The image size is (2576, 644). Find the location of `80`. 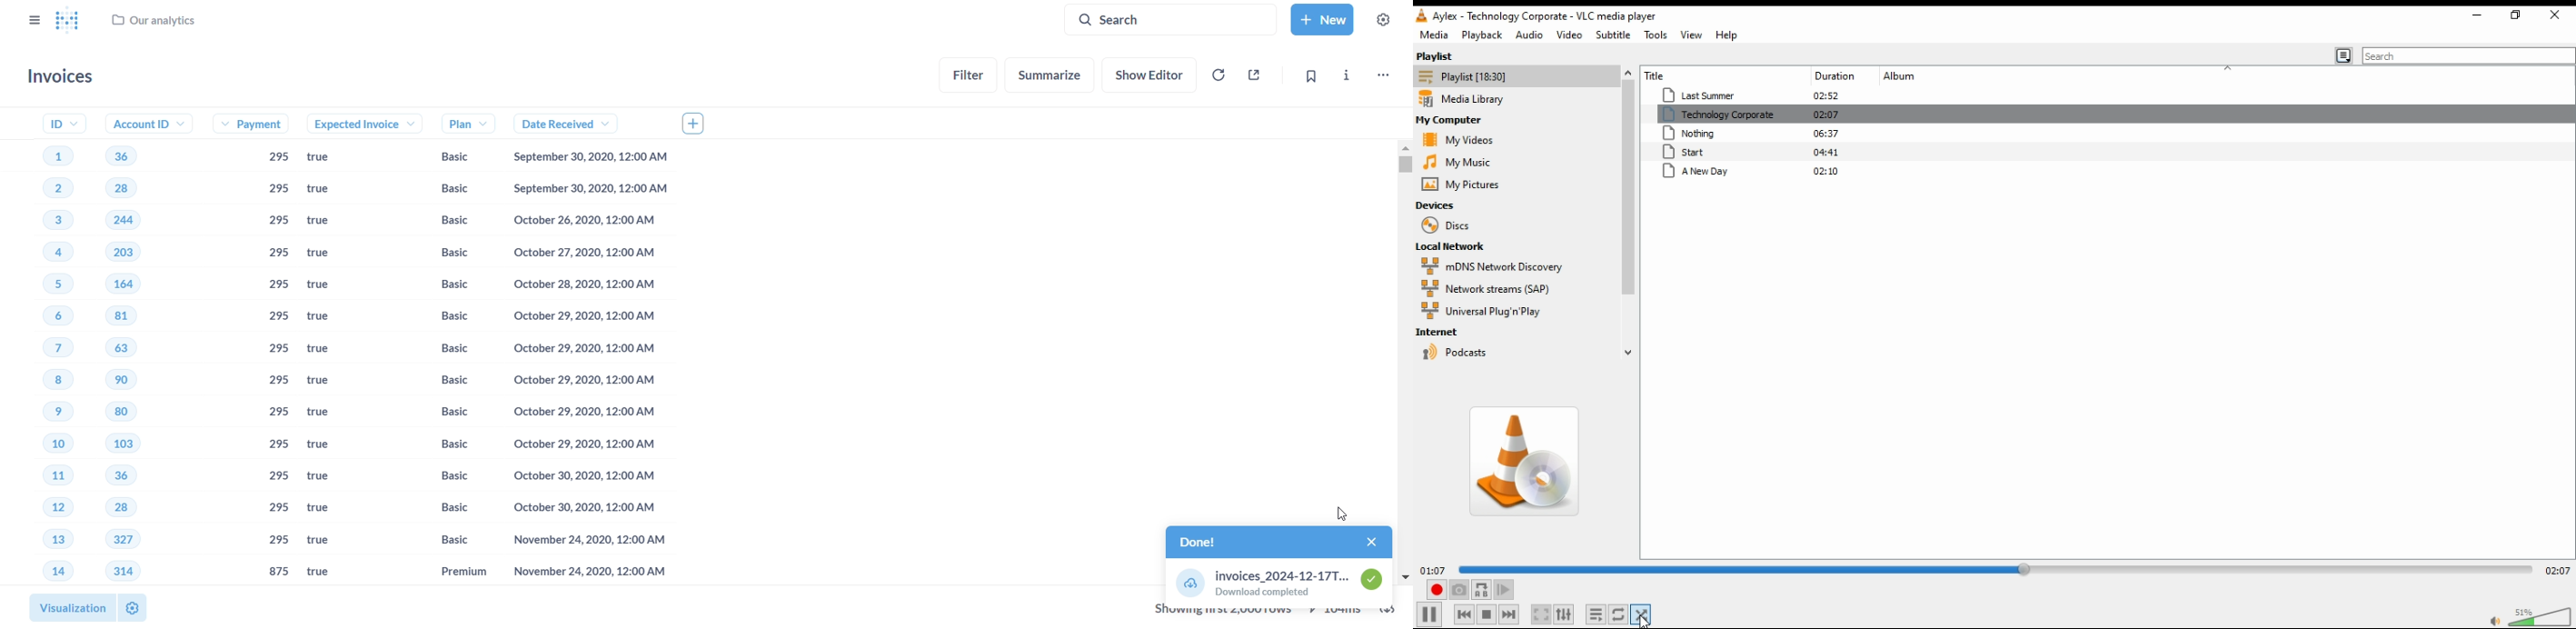

80 is located at coordinates (121, 414).